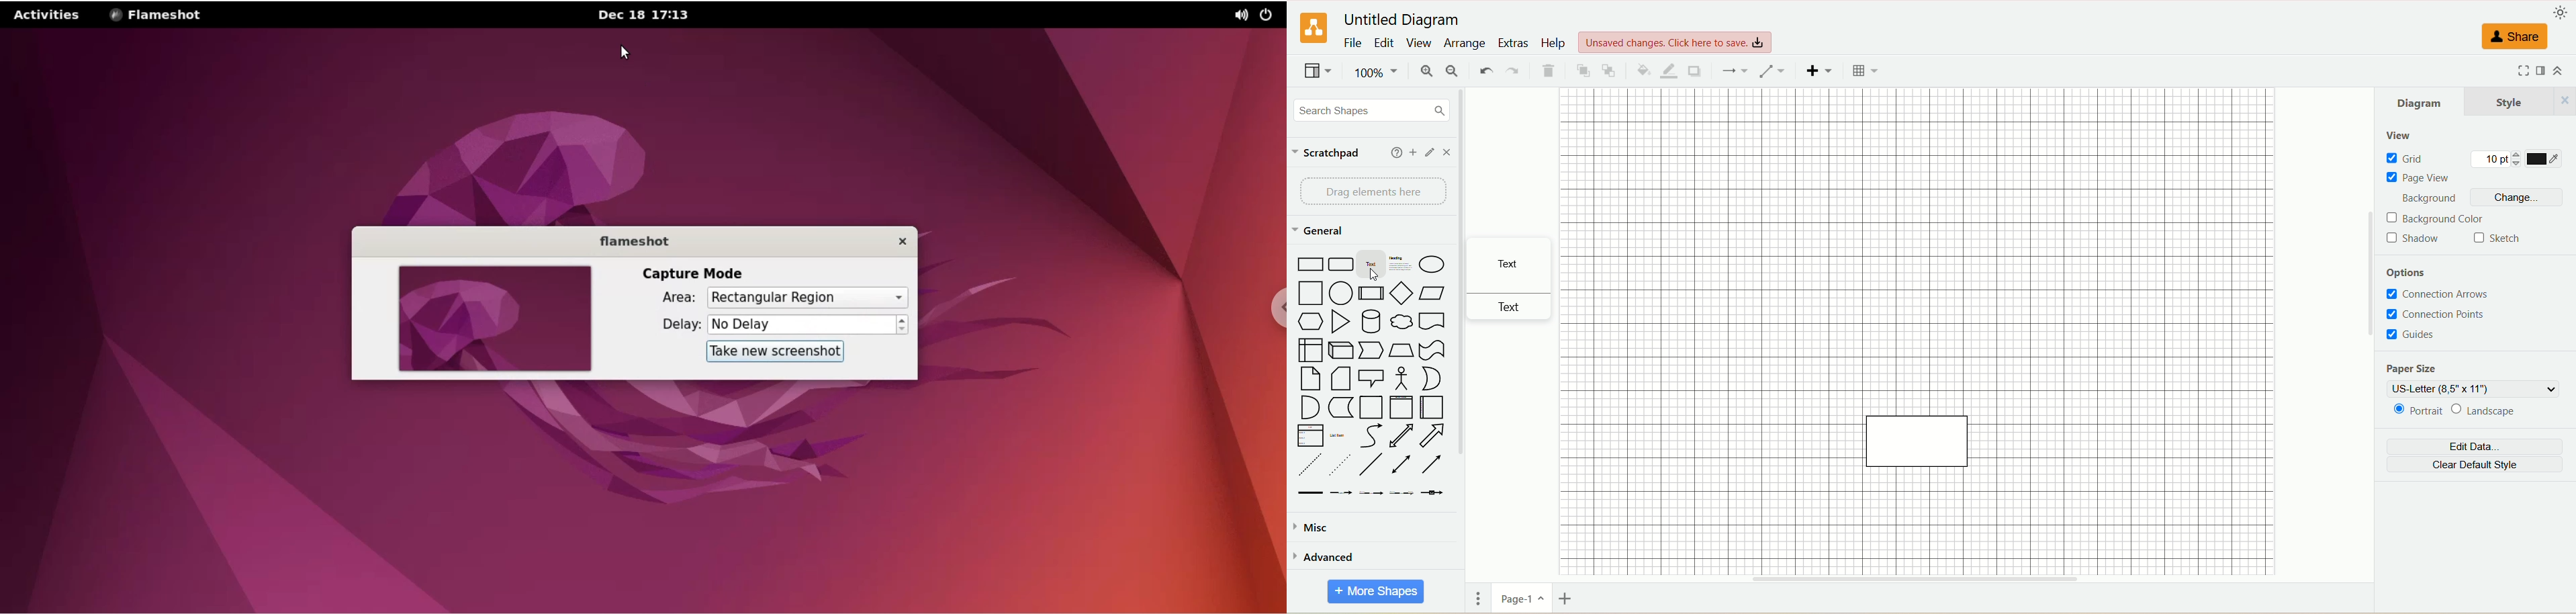 The width and height of the screenshot is (2576, 616). Describe the element at coordinates (1920, 577) in the screenshot. I see `horizontal scroll bar` at that location.